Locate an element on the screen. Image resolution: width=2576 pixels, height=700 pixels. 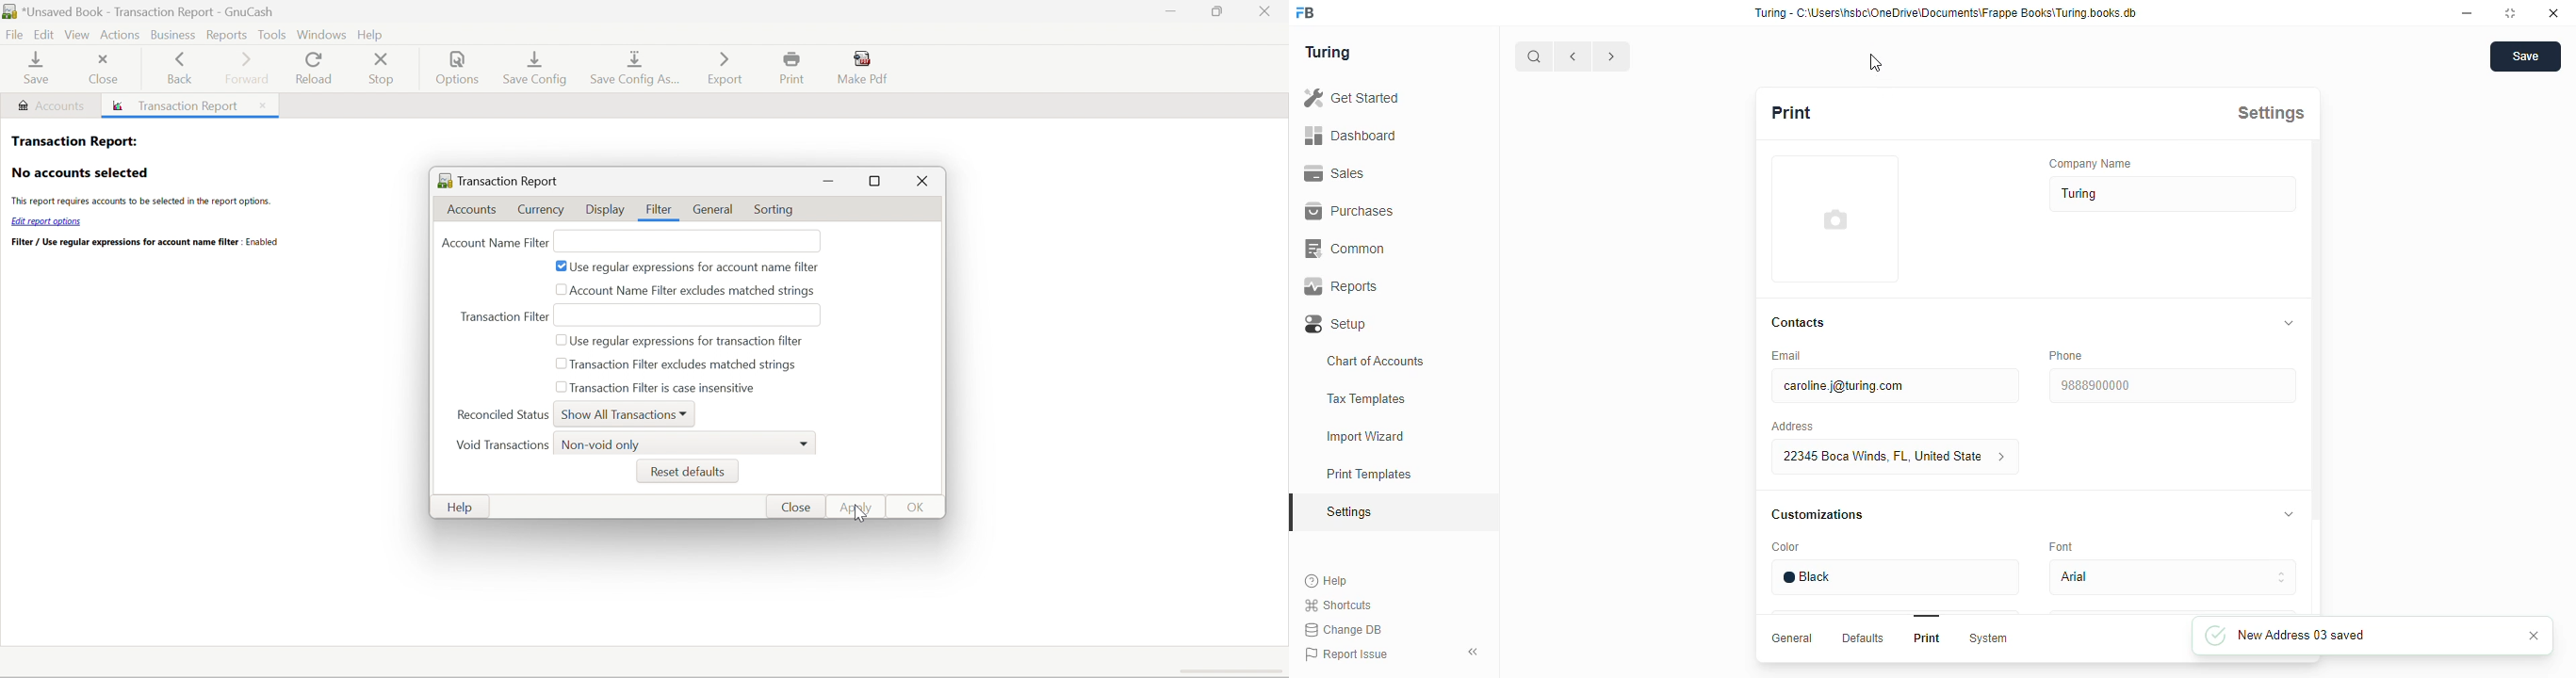
font is located at coordinates (2061, 546).